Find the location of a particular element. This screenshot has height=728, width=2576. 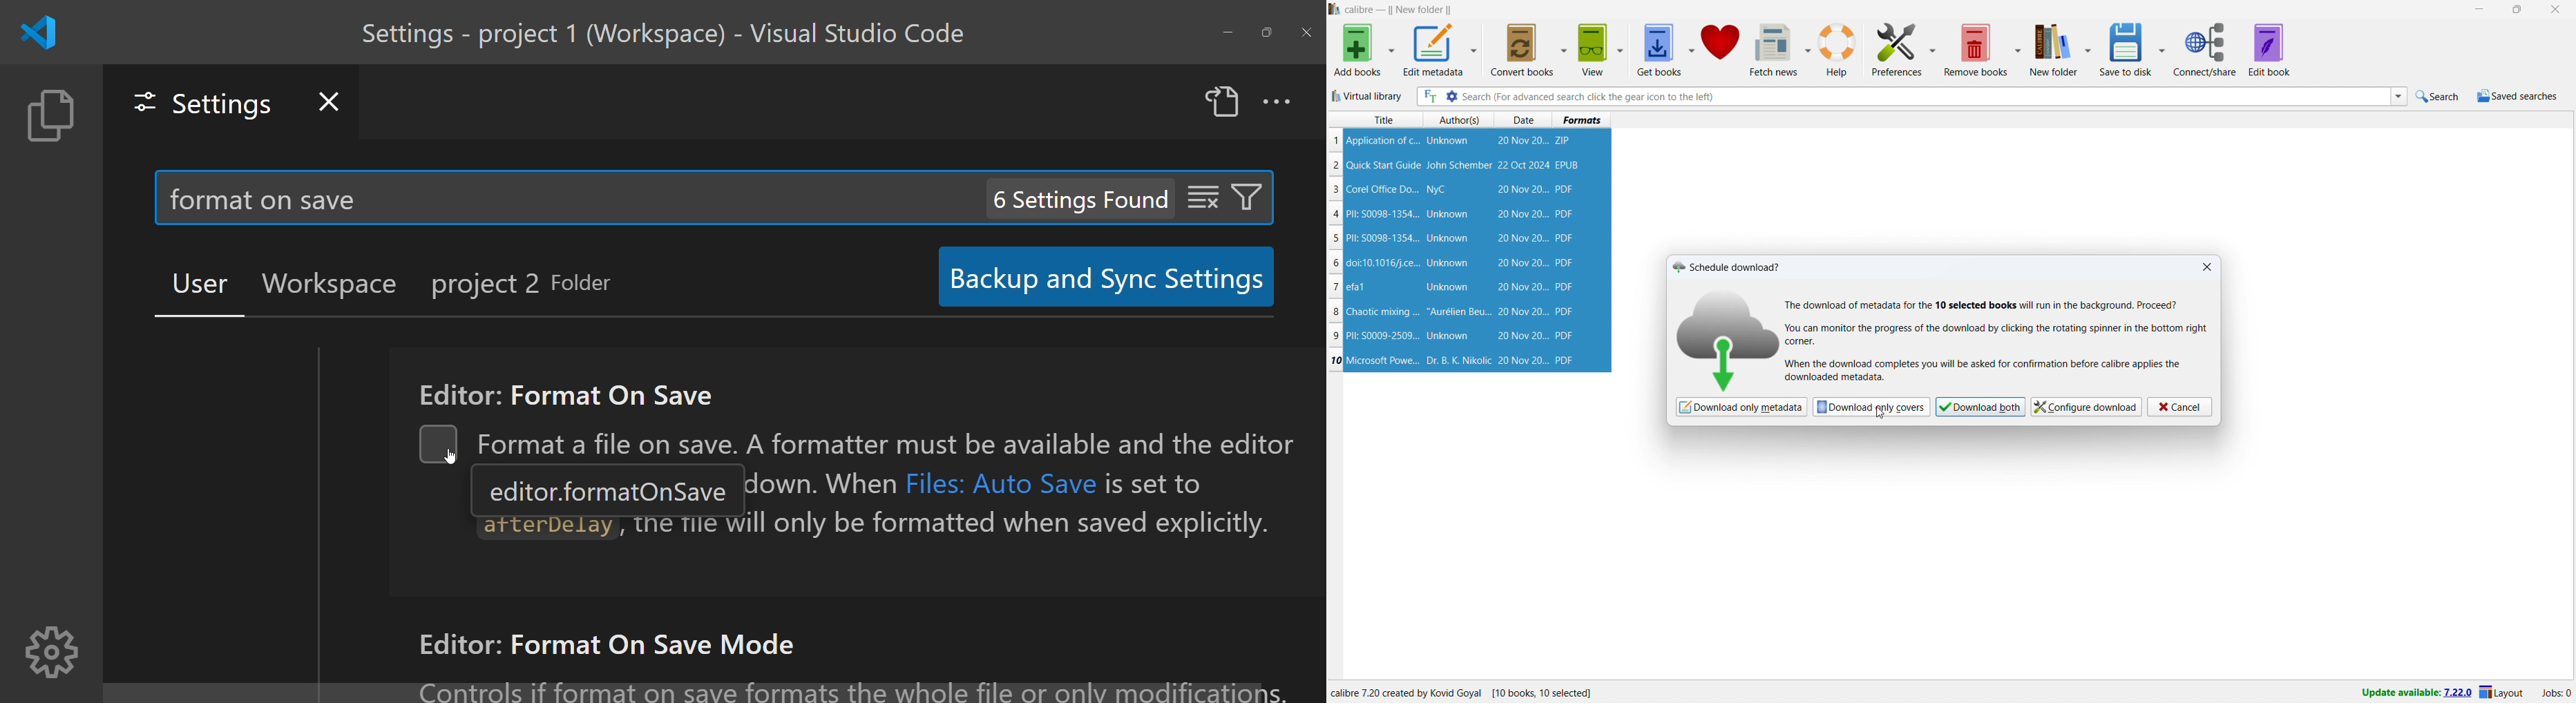

PDF is located at coordinates (1569, 360).